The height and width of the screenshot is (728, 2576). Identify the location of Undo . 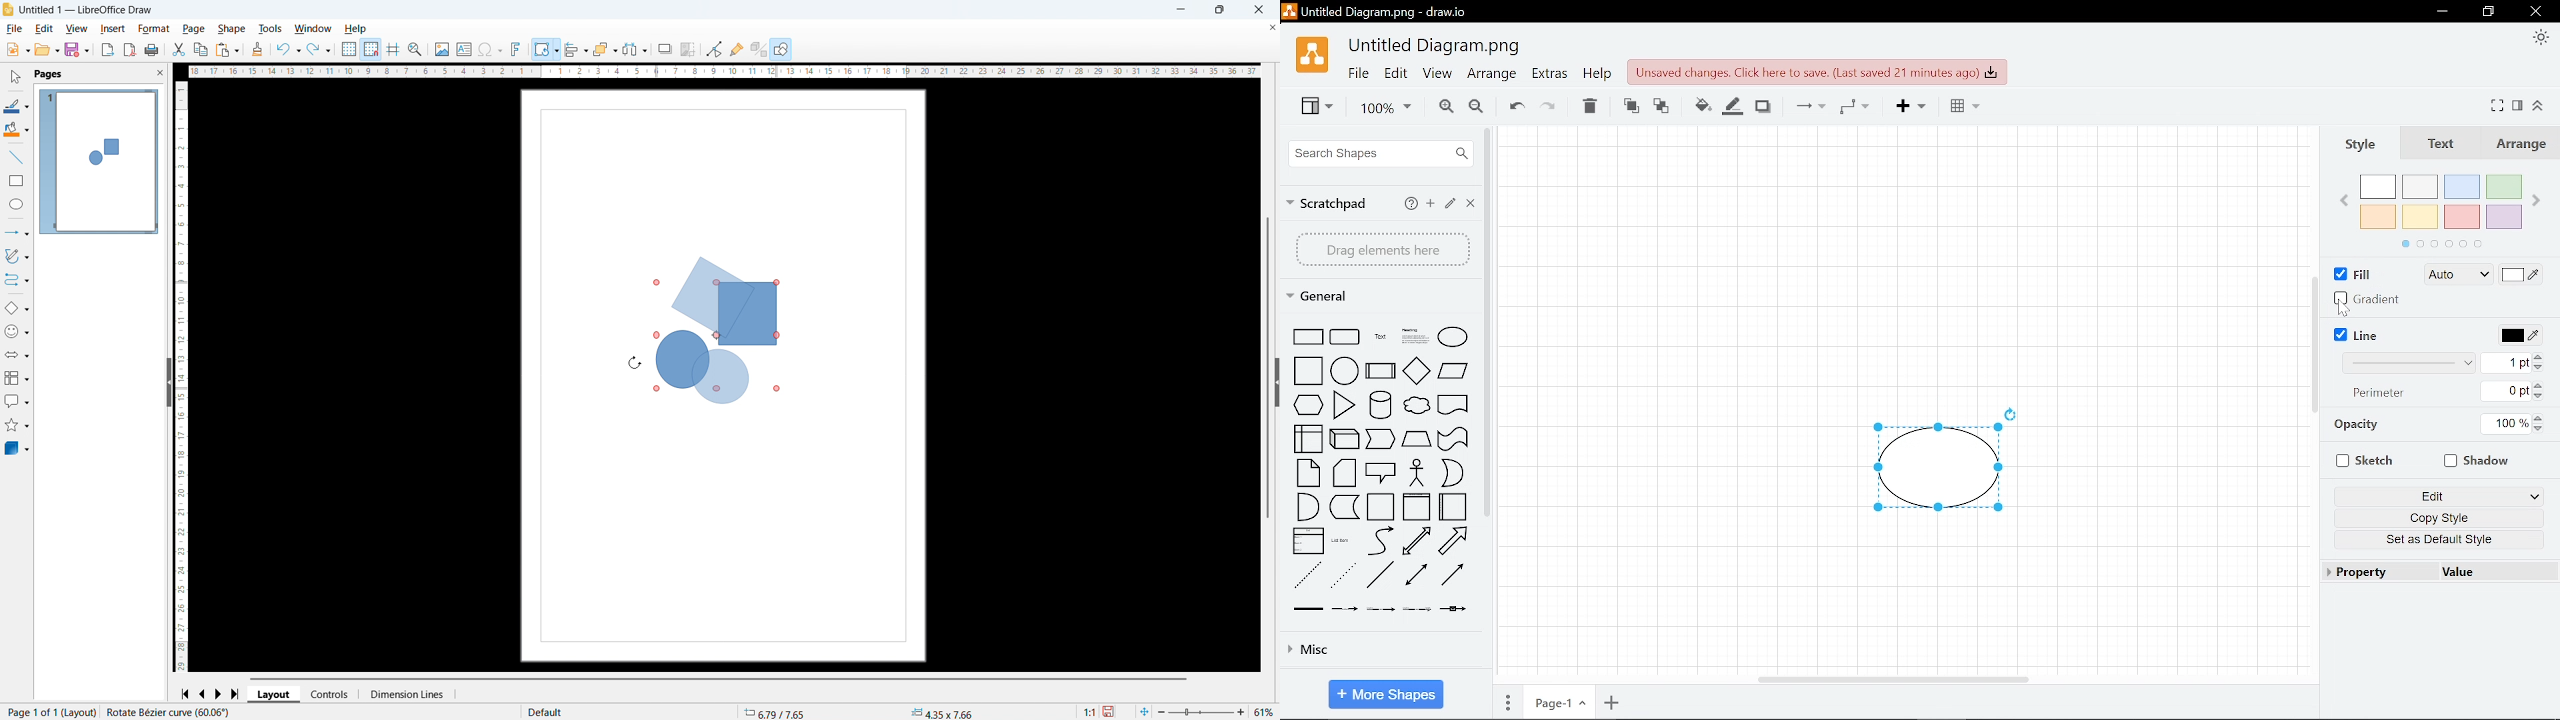
(288, 49).